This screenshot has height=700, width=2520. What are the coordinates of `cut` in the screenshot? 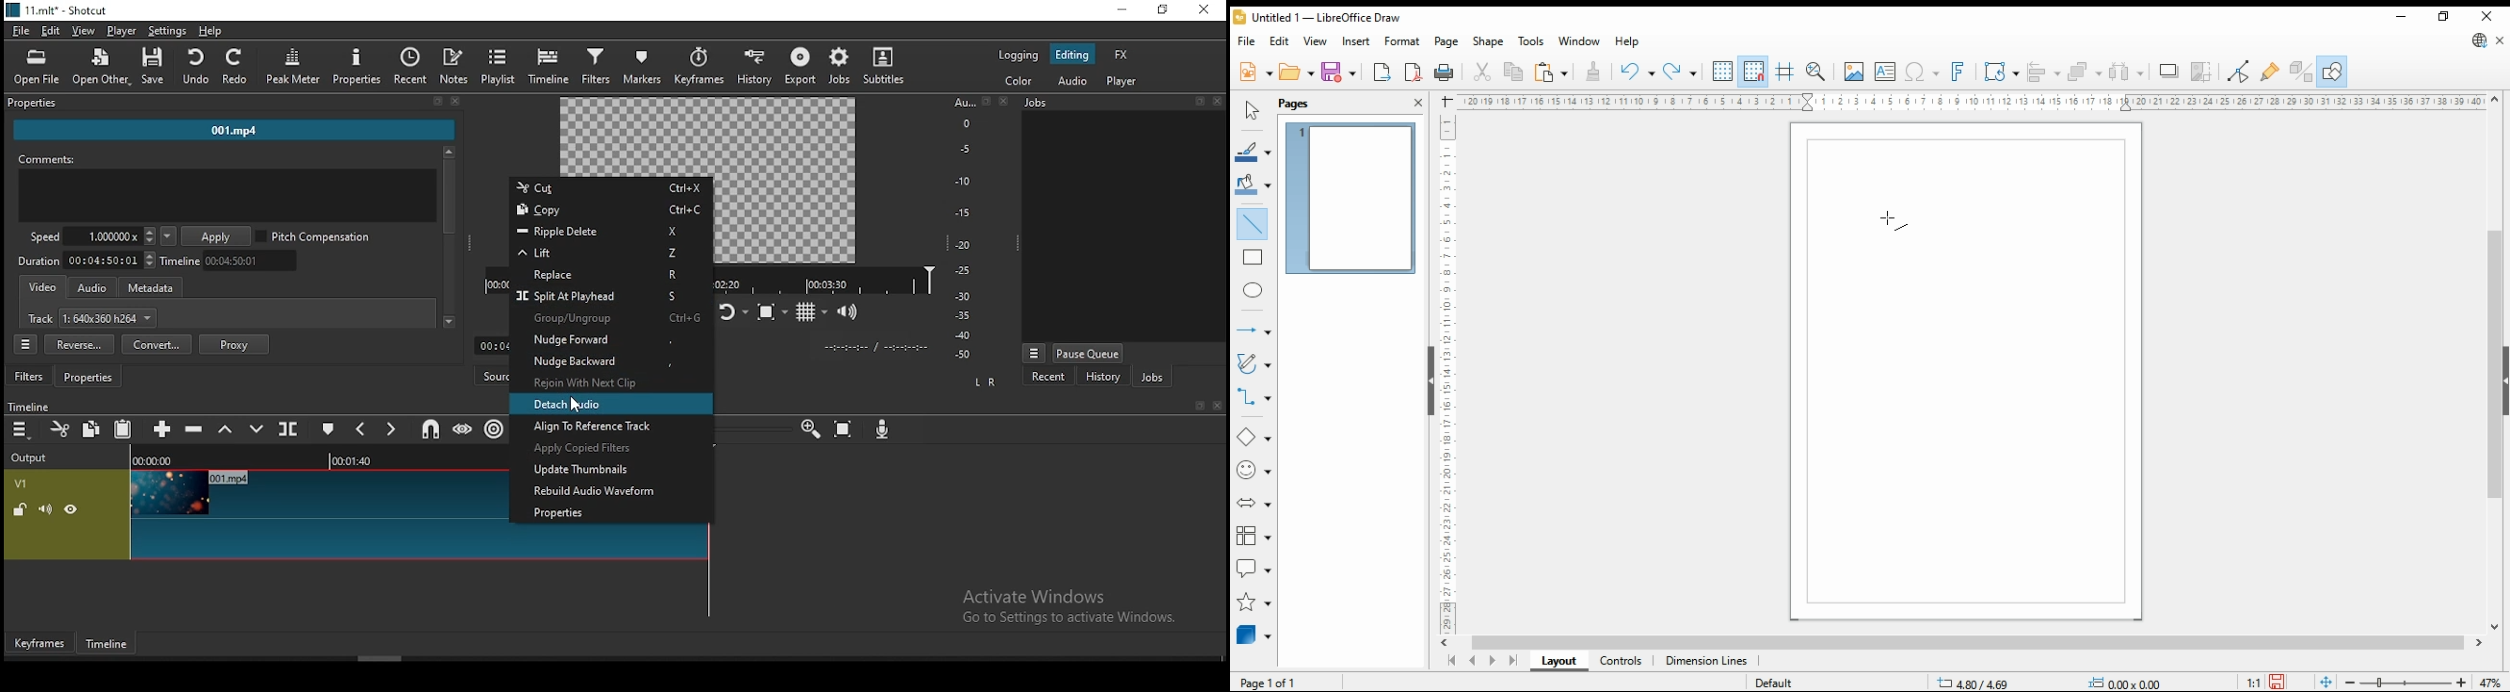 It's located at (610, 186).